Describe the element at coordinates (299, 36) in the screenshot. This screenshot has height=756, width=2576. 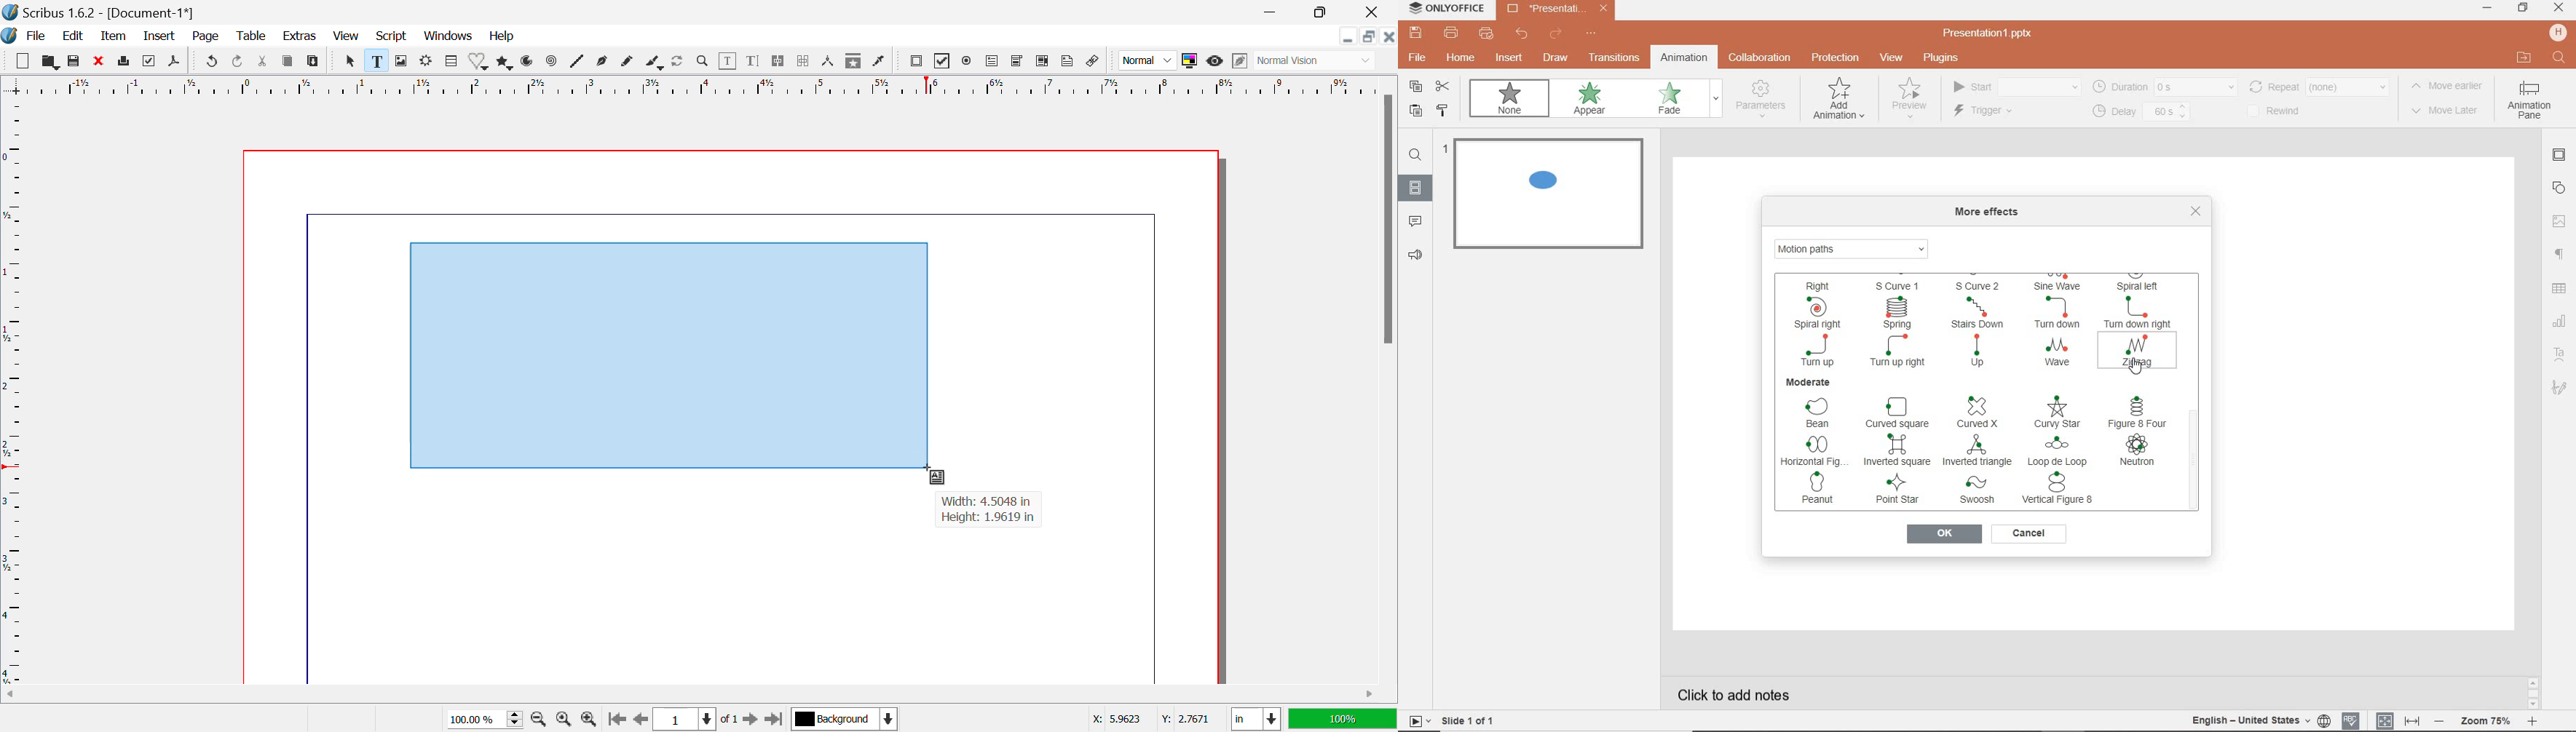
I see `Extras` at that location.